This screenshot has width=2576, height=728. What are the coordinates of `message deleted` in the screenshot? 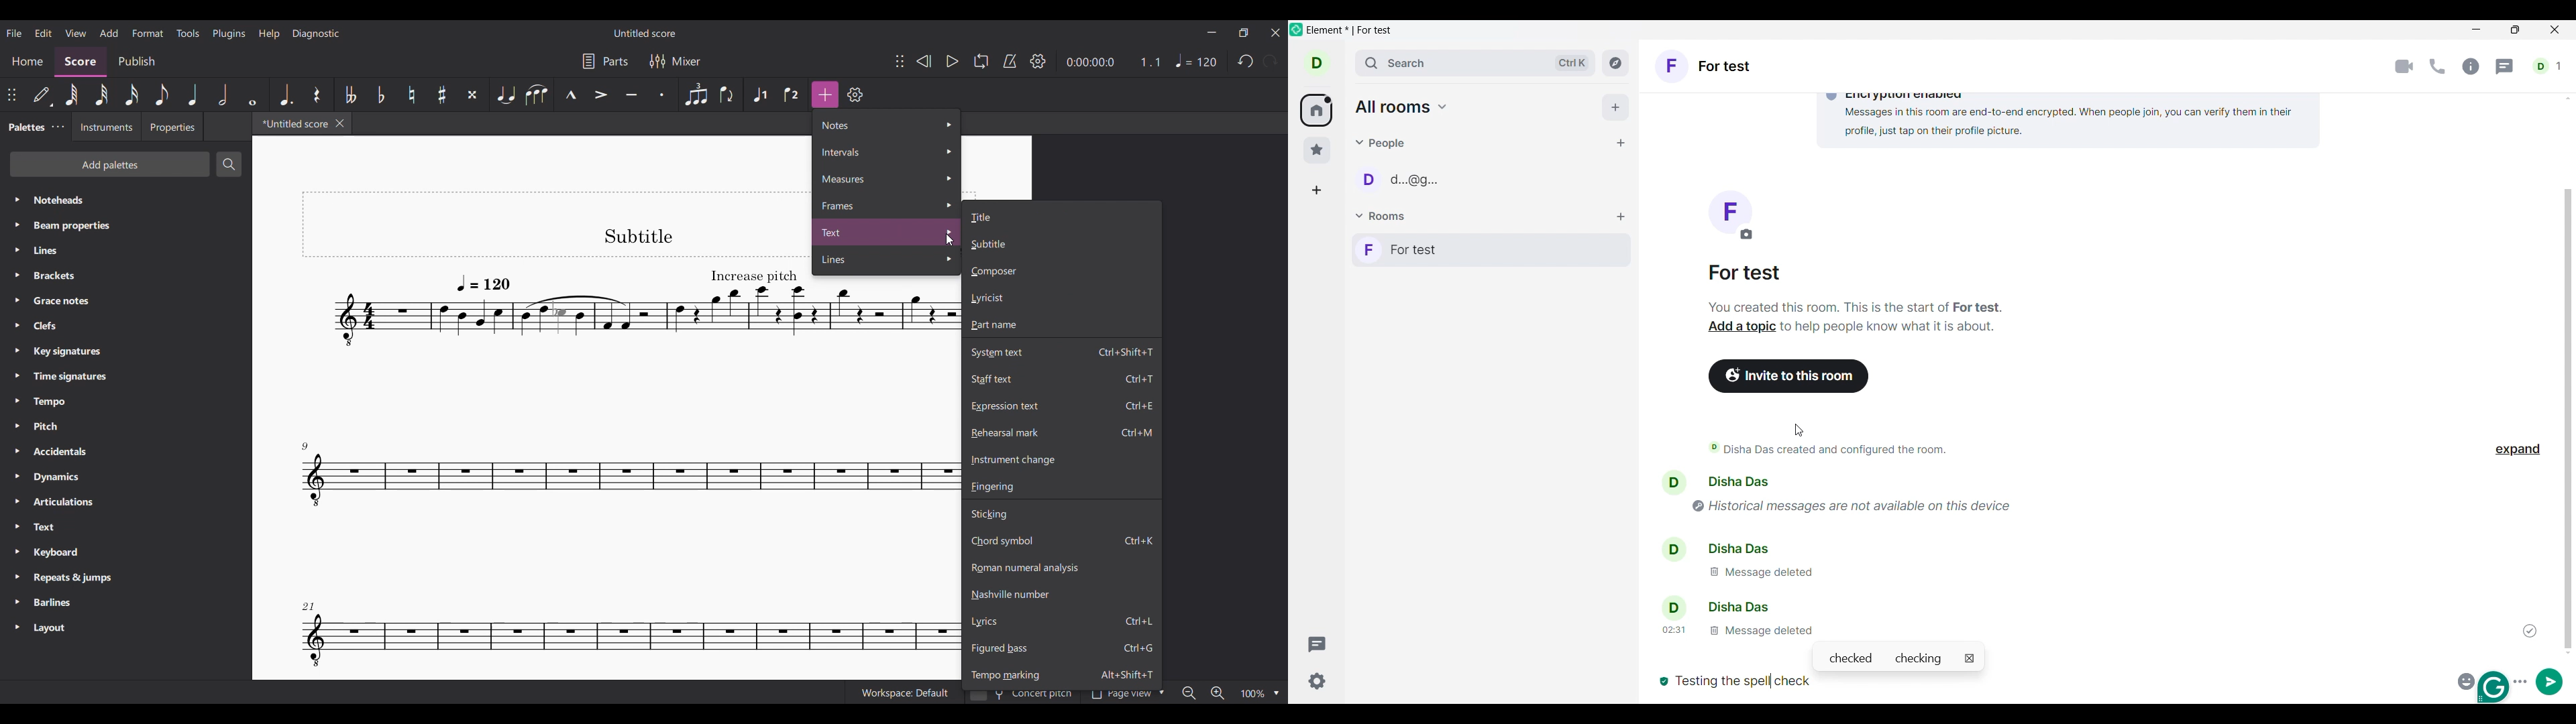 It's located at (1735, 629).